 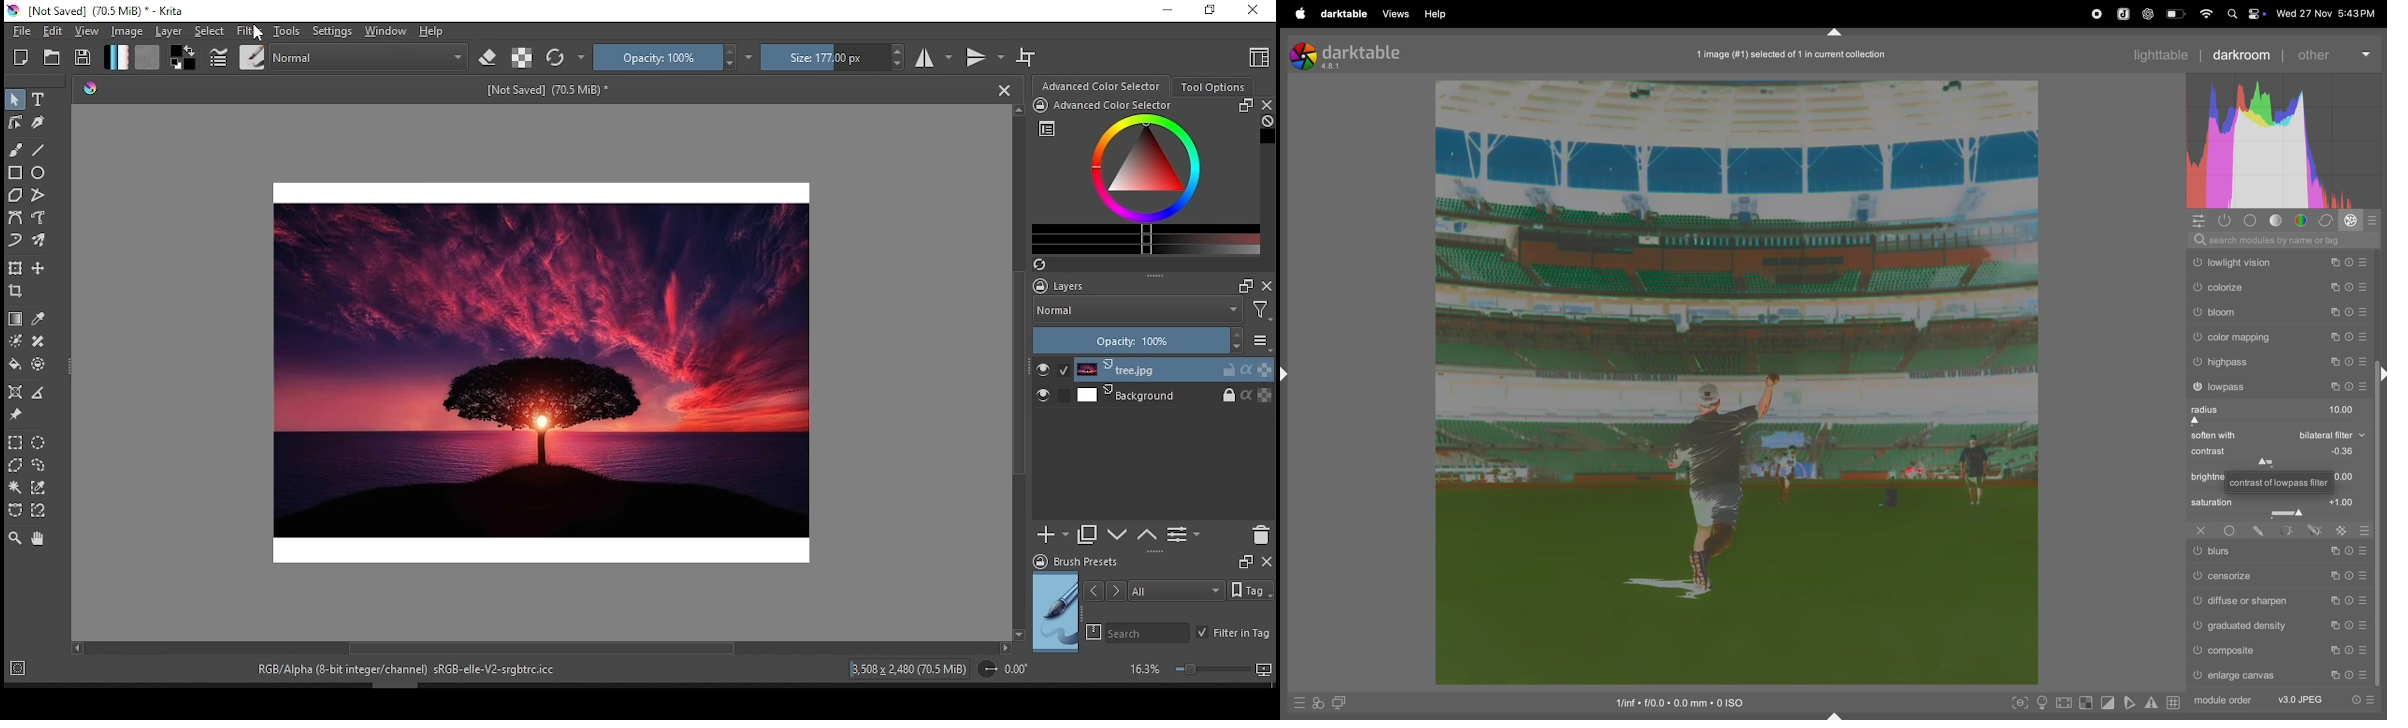 I want to click on fill pattern, so click(x=148, y=57).